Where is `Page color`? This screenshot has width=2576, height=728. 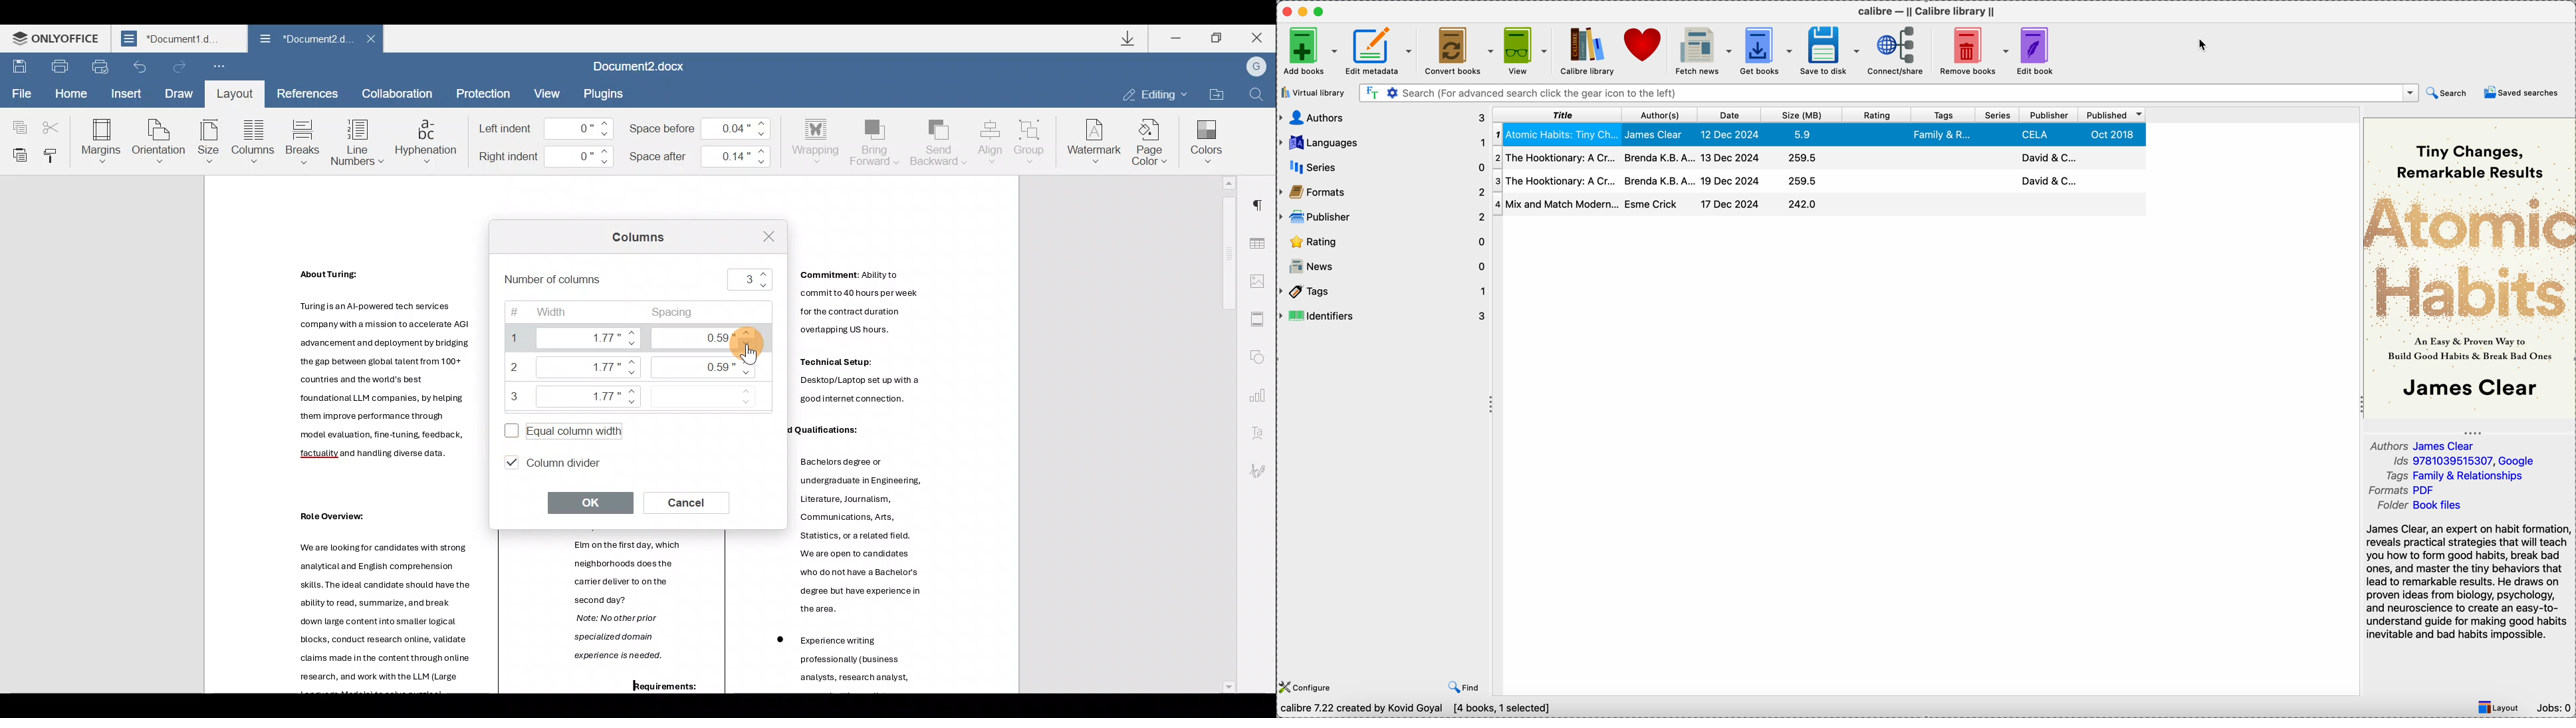
Page color is located at coordinates (1153, 140).